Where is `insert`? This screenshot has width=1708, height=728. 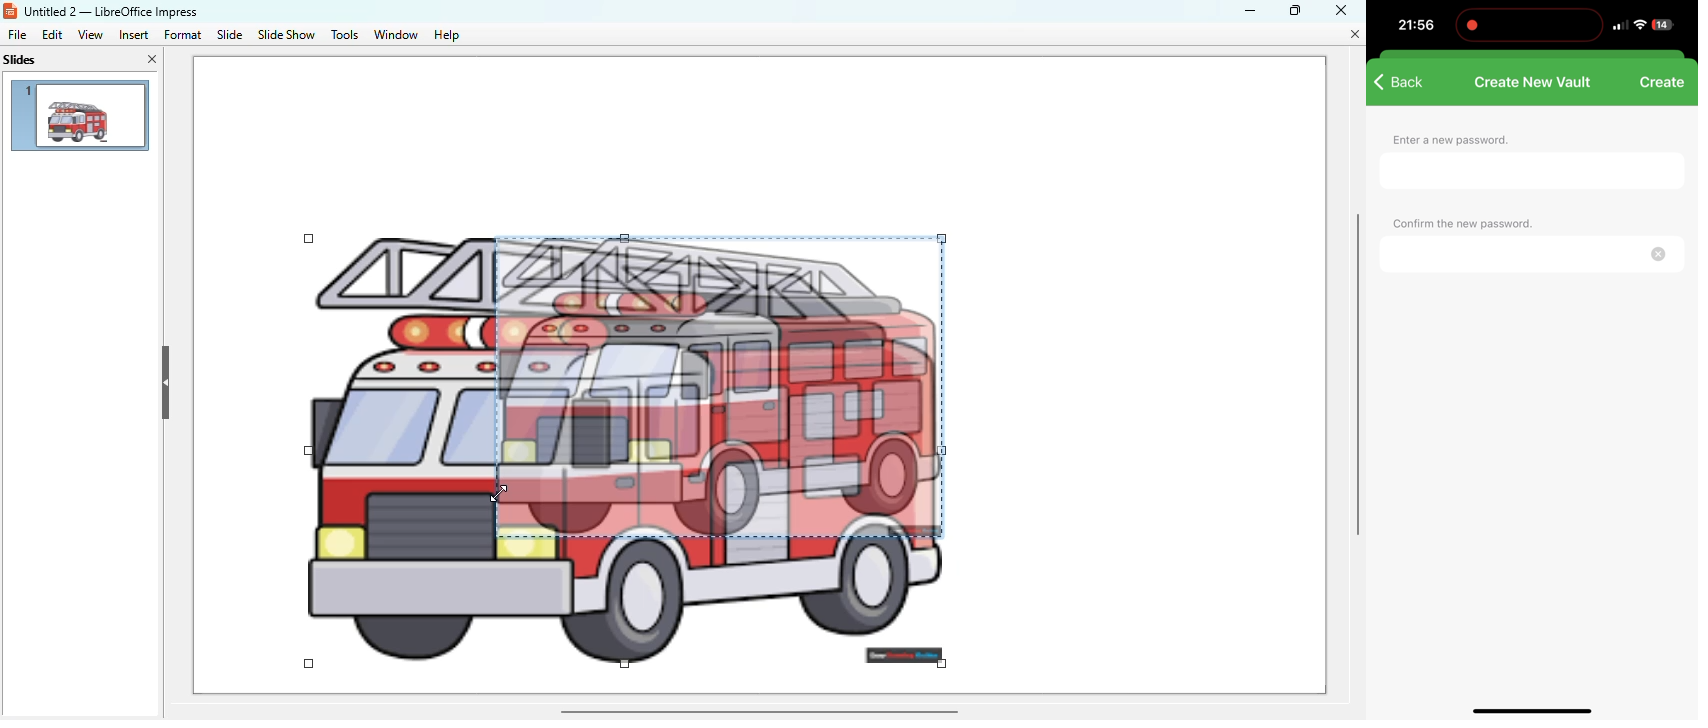 insert is located at coordinates (133, 35).